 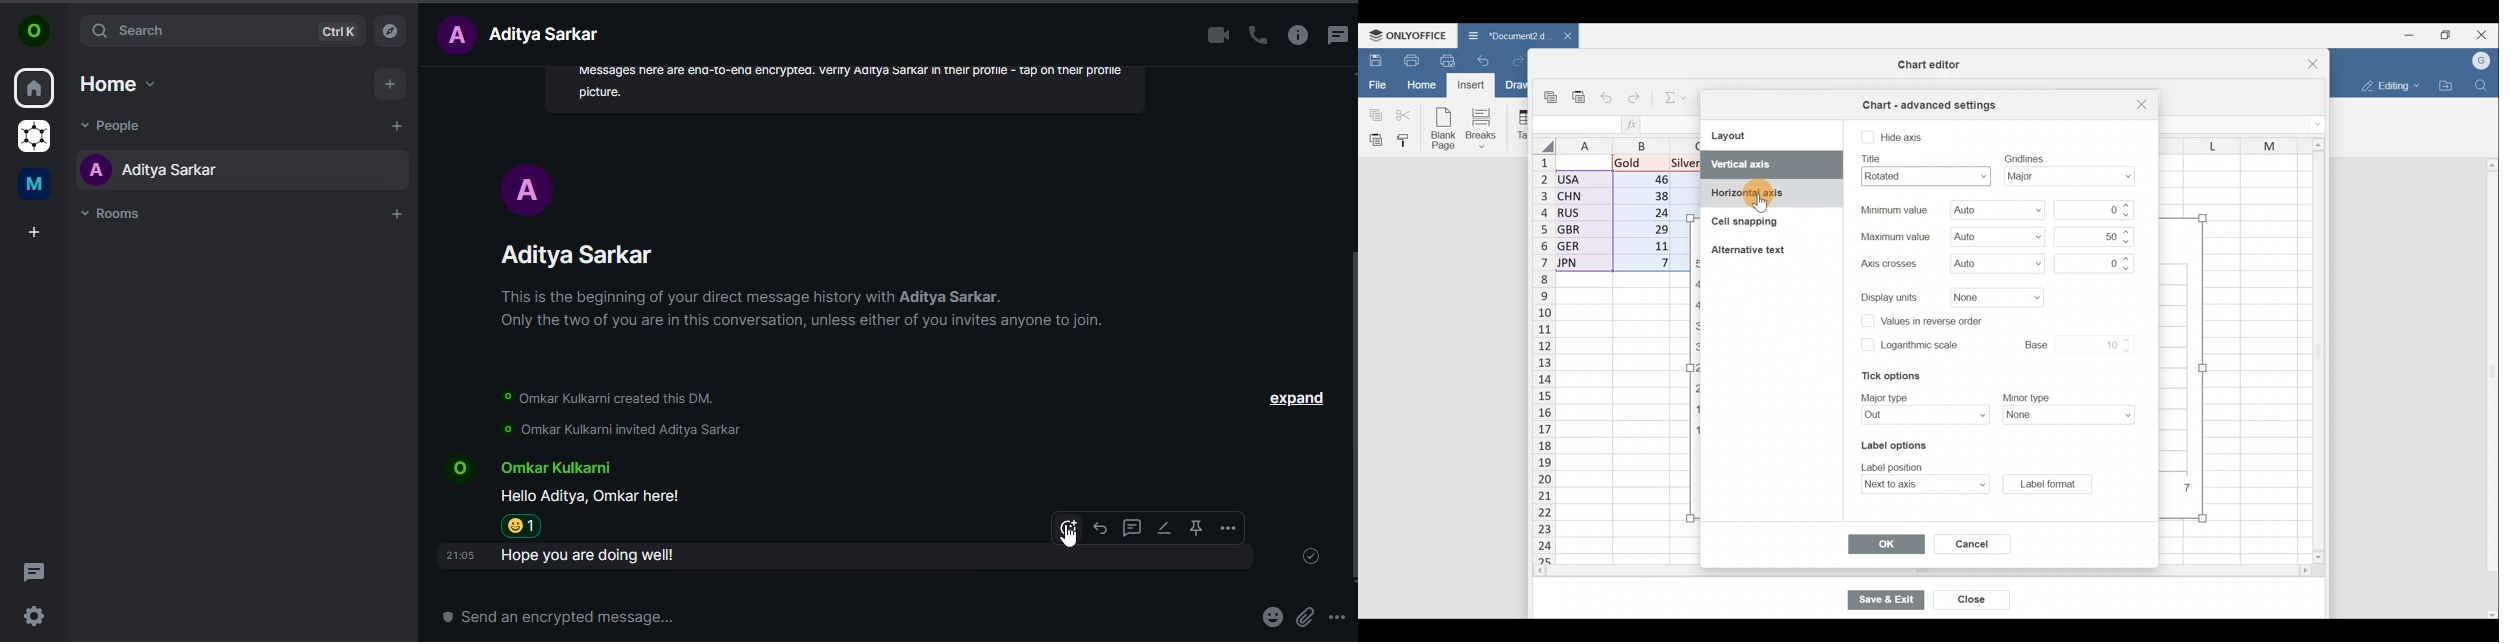 What do you see at coordinates (1296, 36) in the screenshot?
I see `room info` at bounding box center [1296, 36].